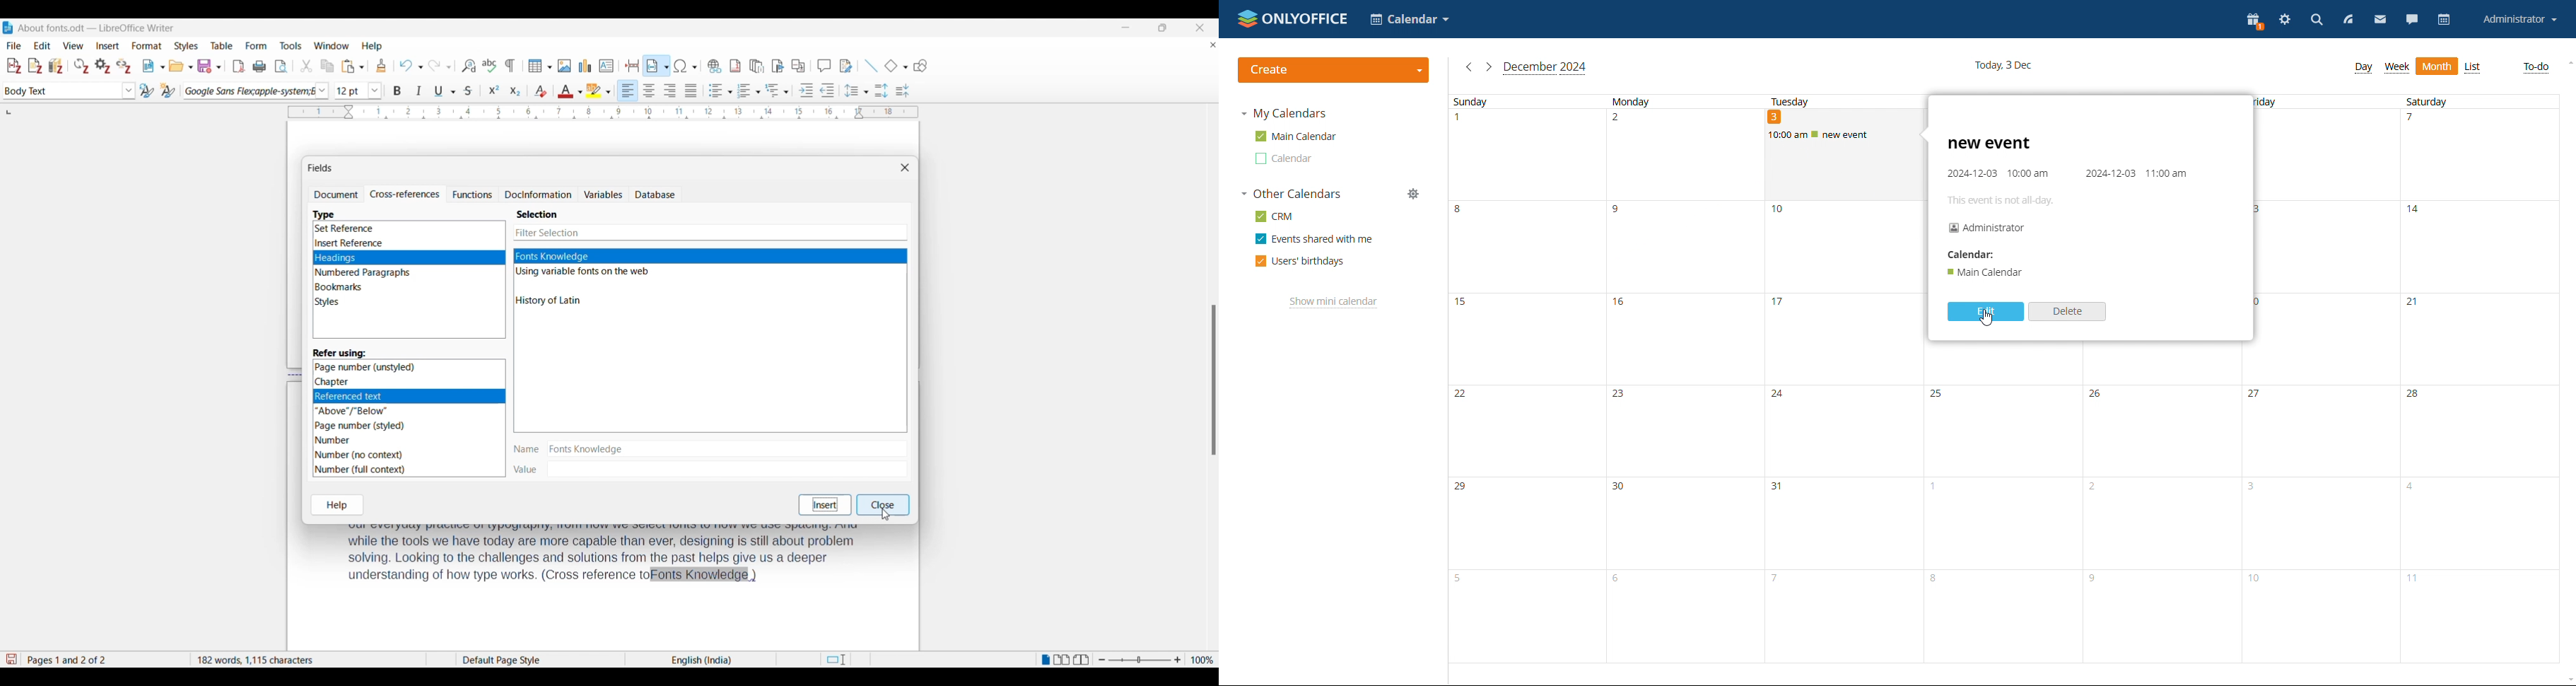 This screenshot has width=2576, height=700. I want to click on 2, so click(2160, 523).